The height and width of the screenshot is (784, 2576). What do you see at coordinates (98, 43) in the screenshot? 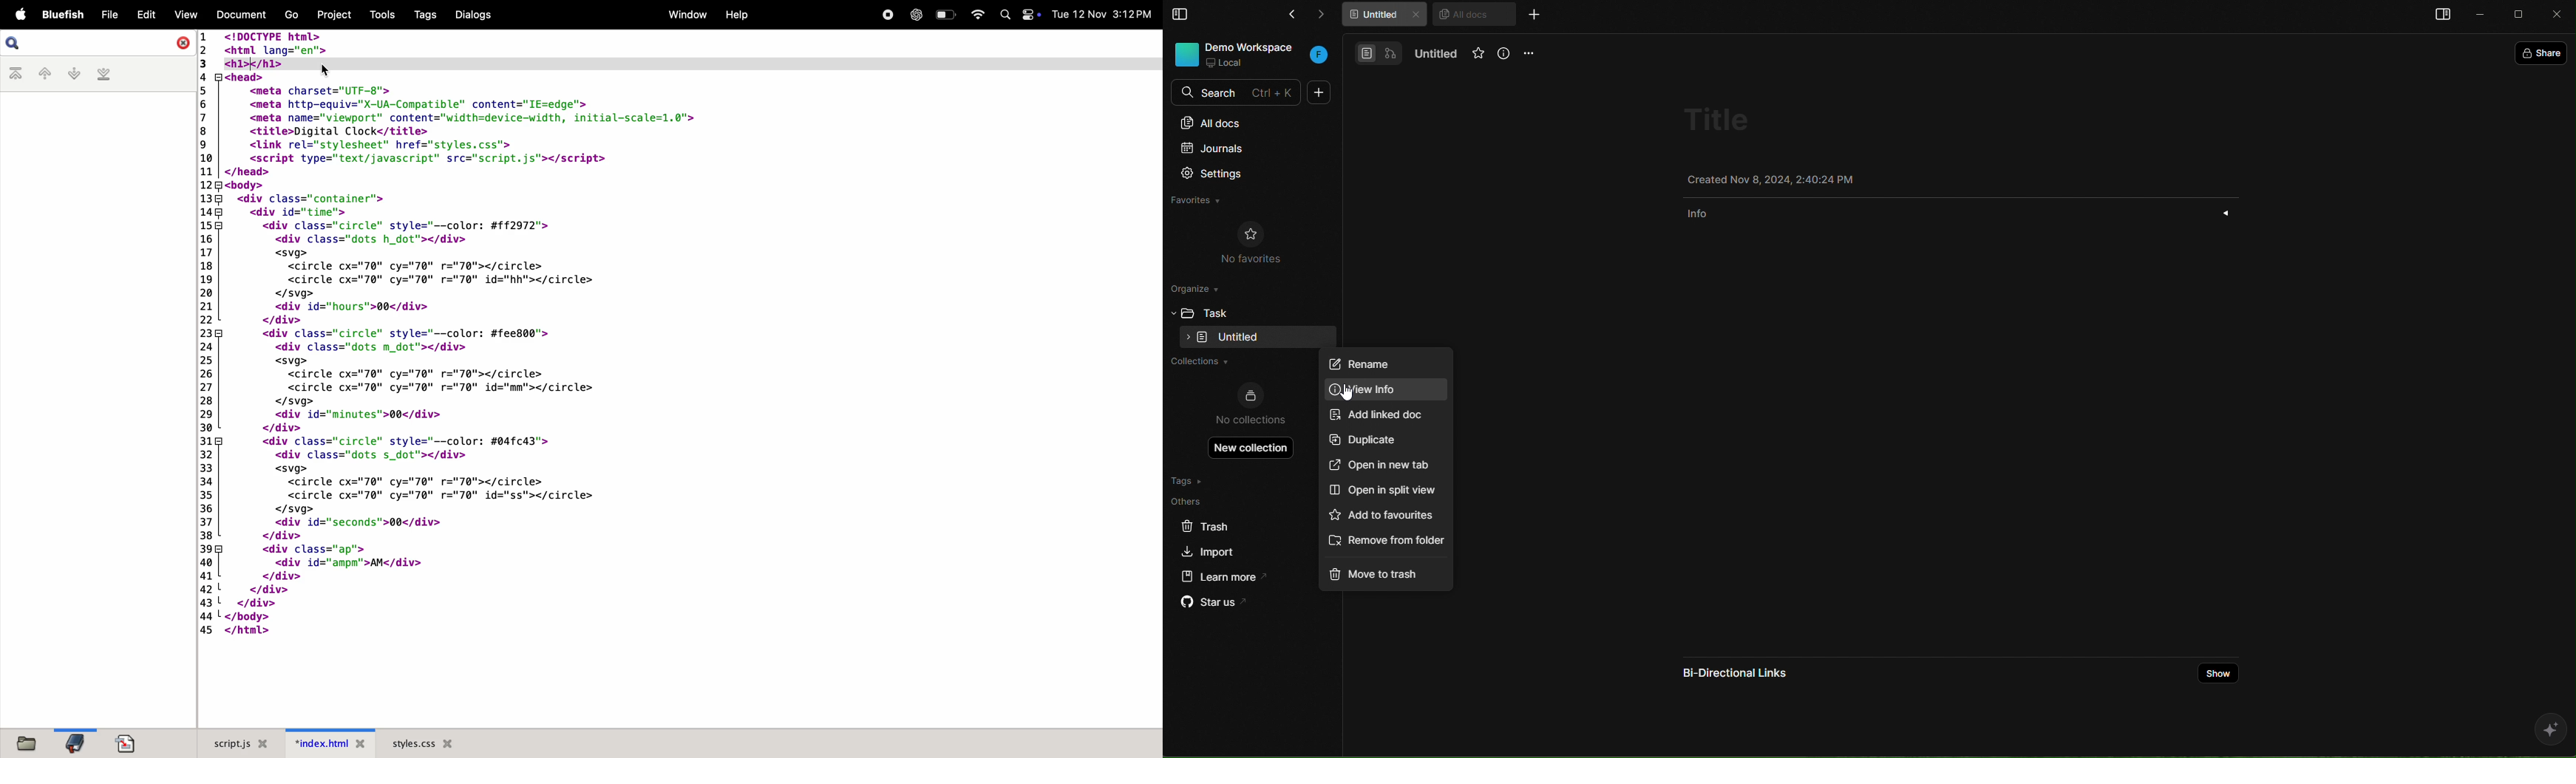
I see `search ` at bounding box center [98, 43].